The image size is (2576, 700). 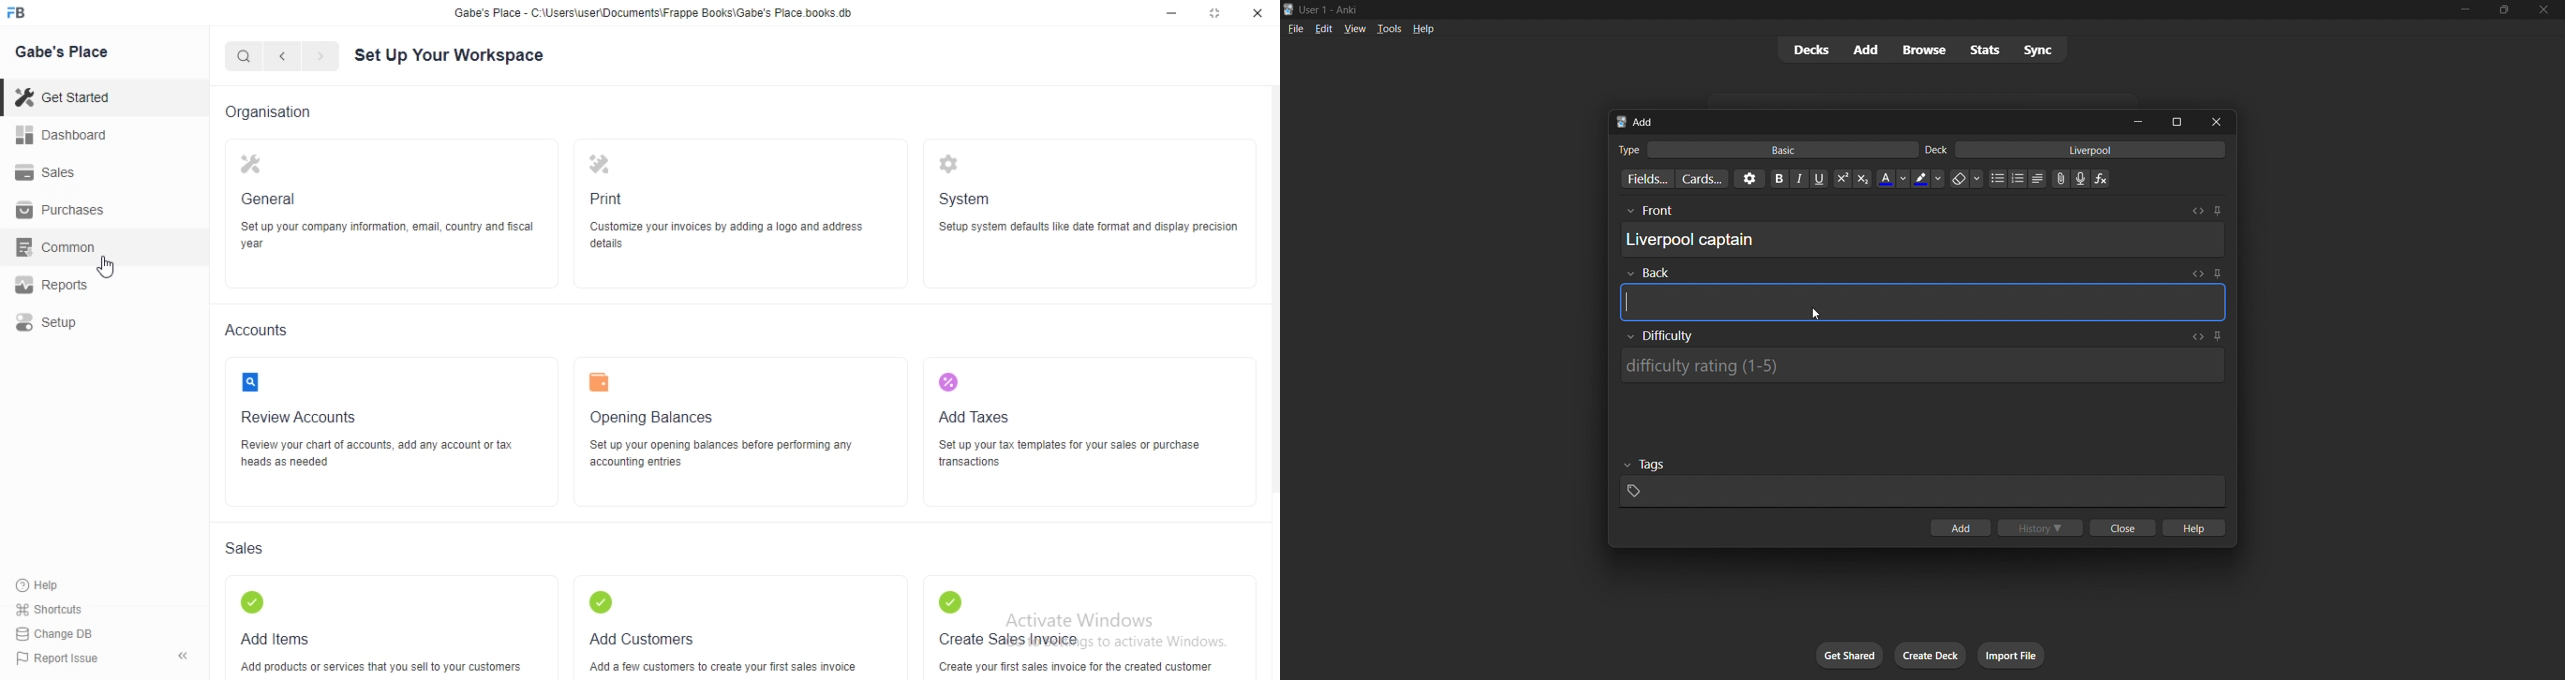 What do you see at coordinates (1984, 50) in the screenshot?
I see `stats` at bounding box center [1984, 50].